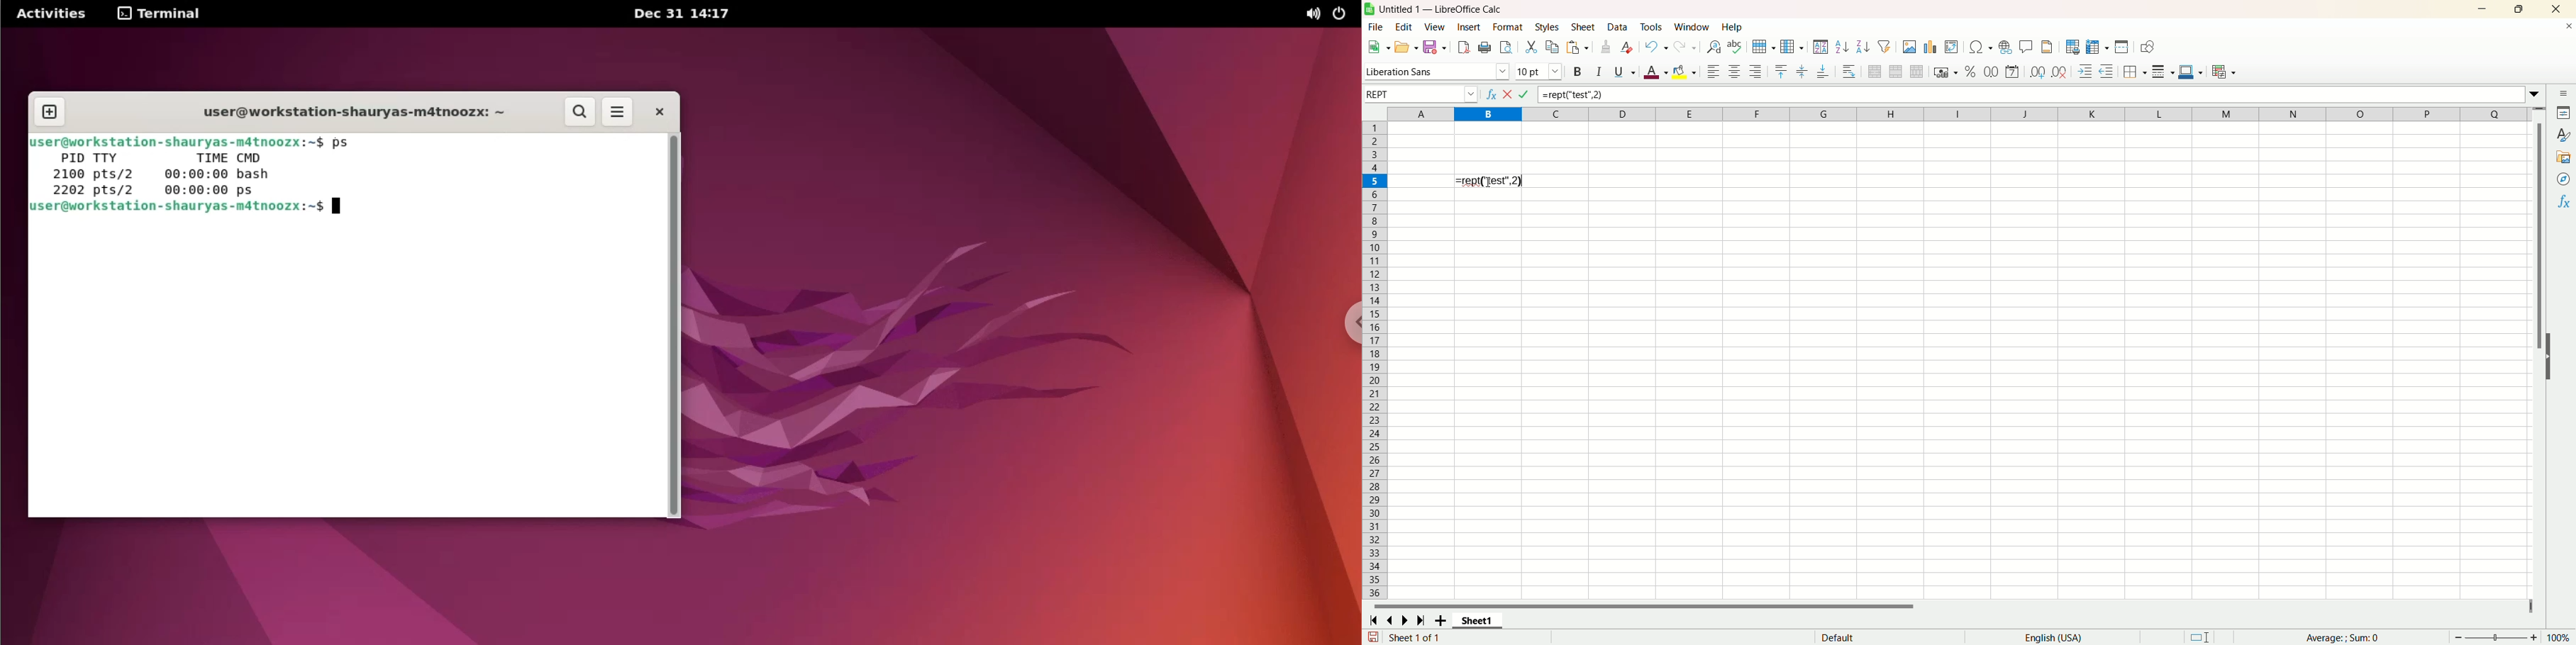 The width and height of the screenshot is (2576, 672). I want to click on unmerge cells, so click(1915, 71).